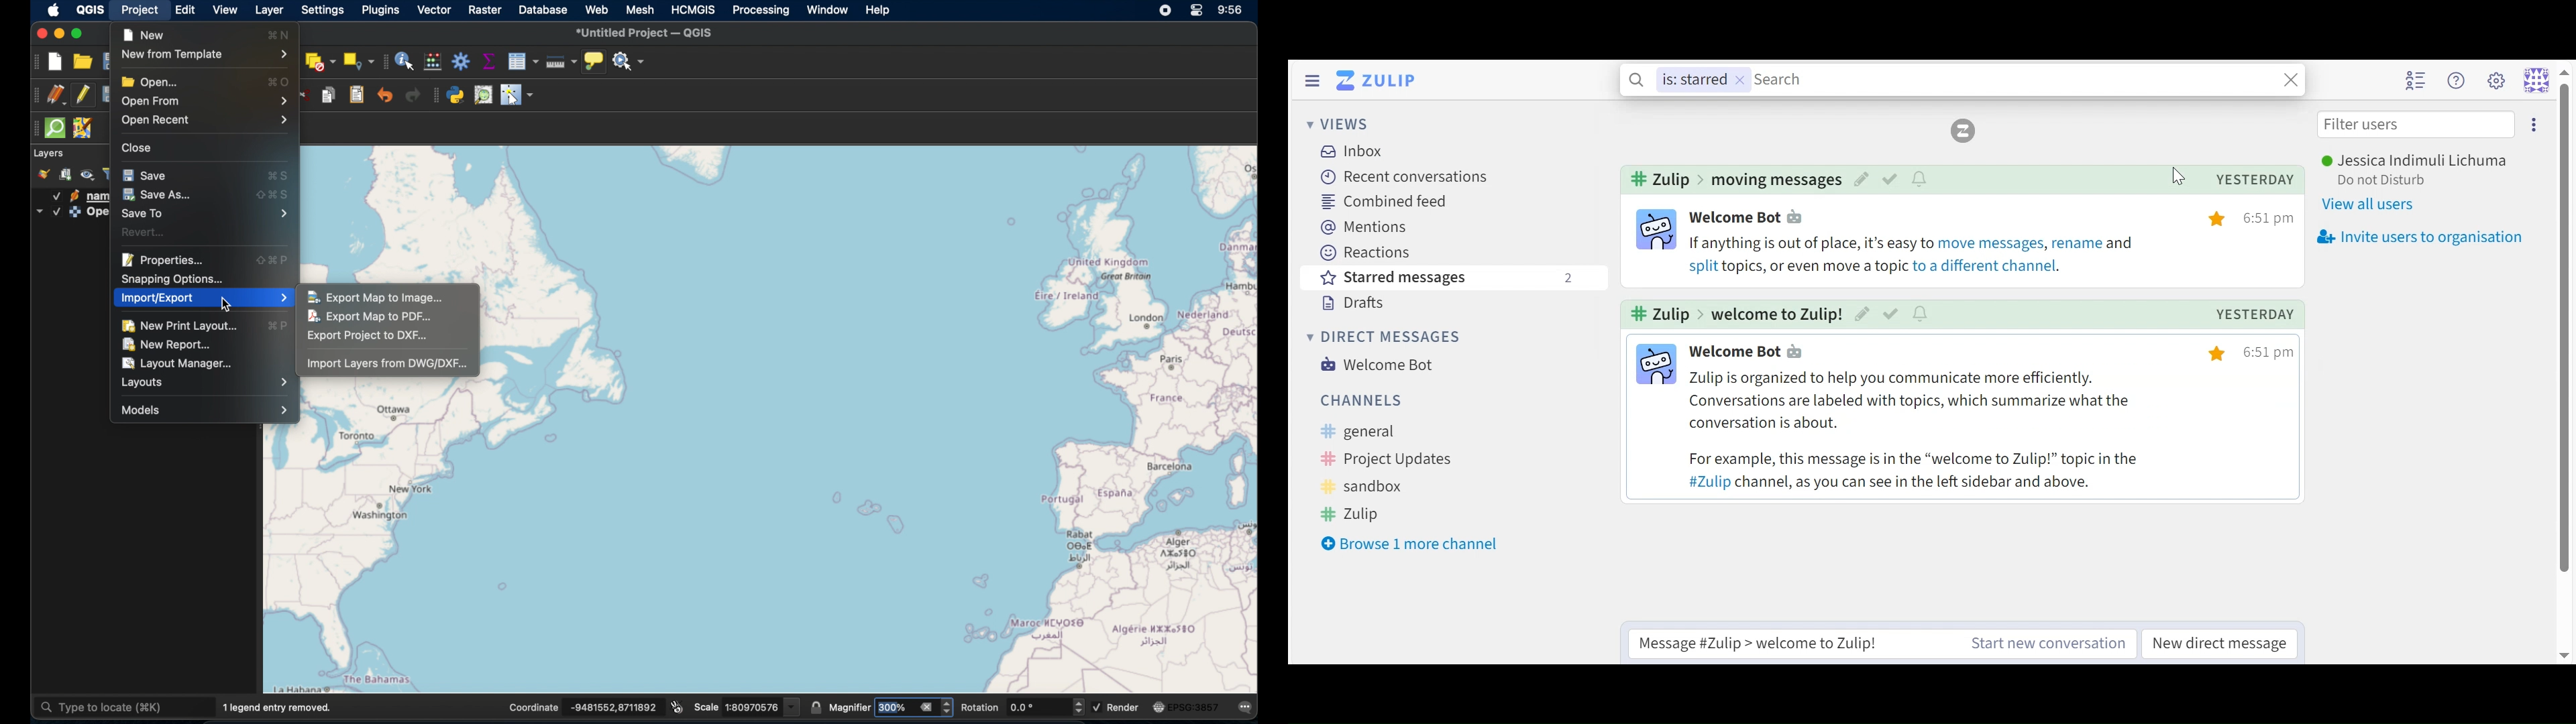 The image size is (2576, 728). I want to click on open , so click(149, 80).